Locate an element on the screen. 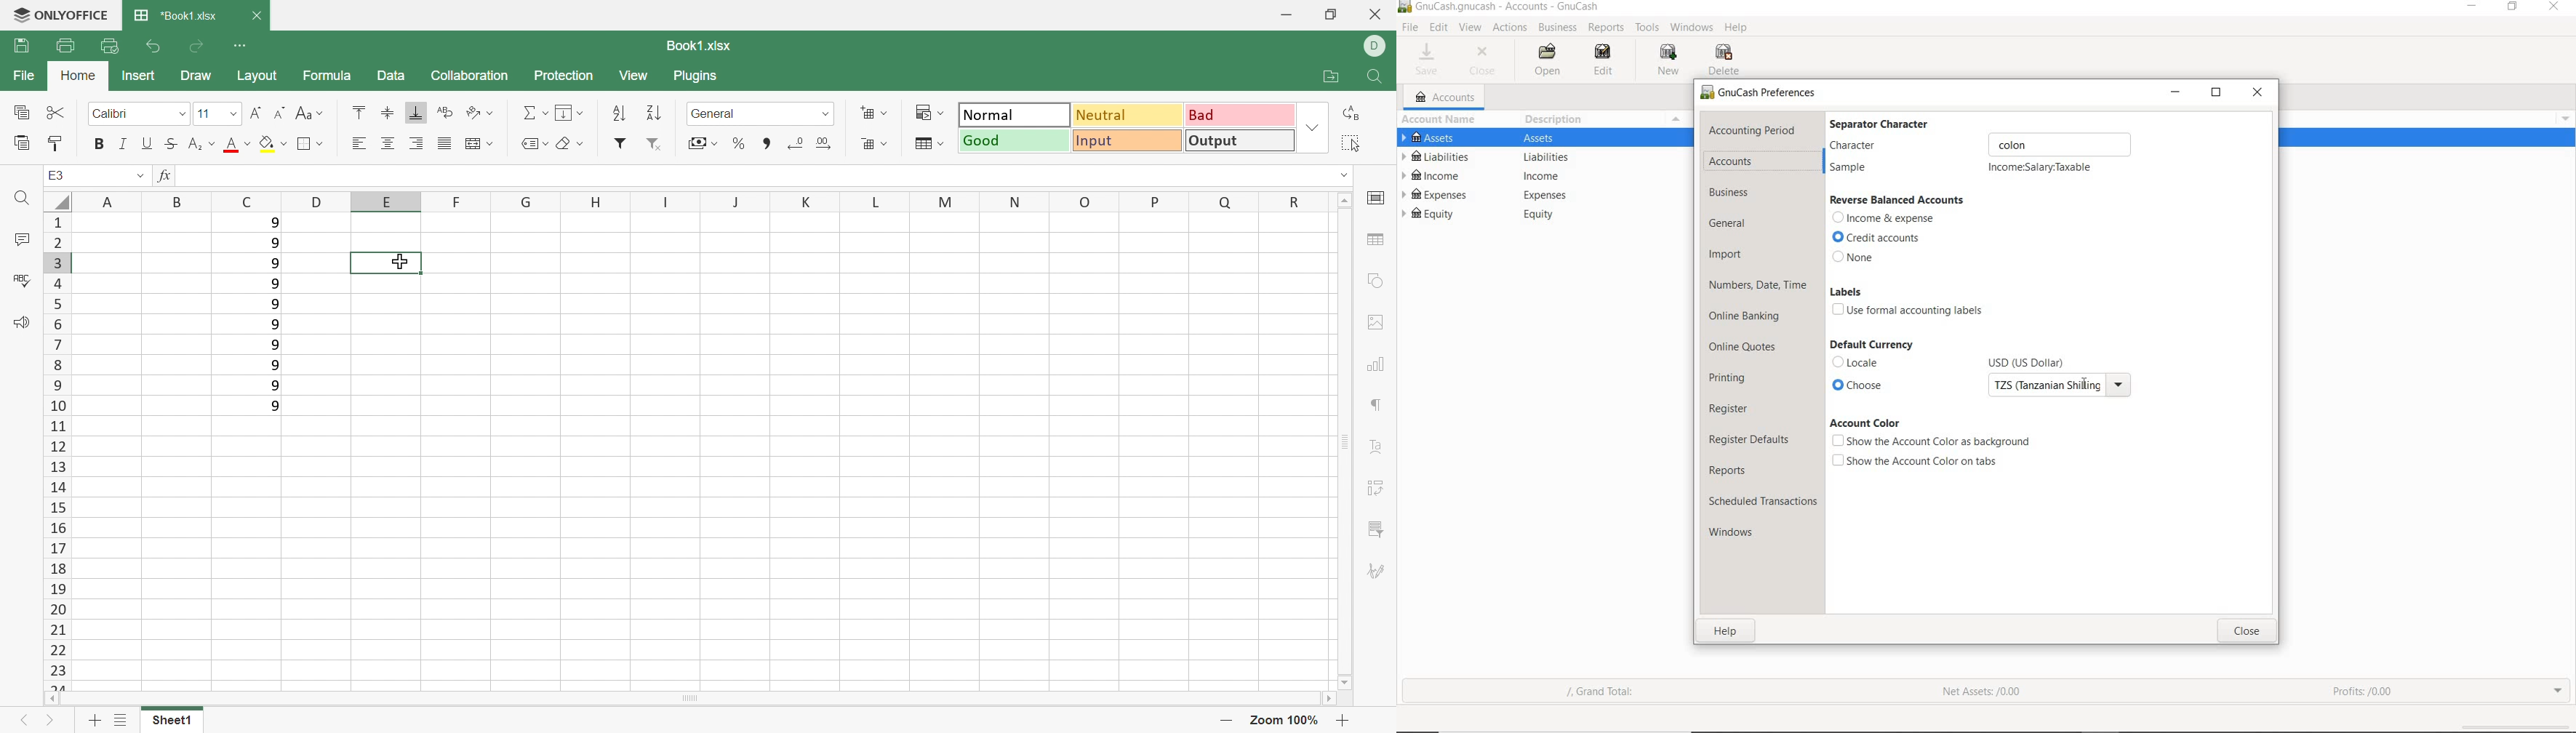 This screenshot has height=756, width=2576. close is located at coordinates (2245, 630).